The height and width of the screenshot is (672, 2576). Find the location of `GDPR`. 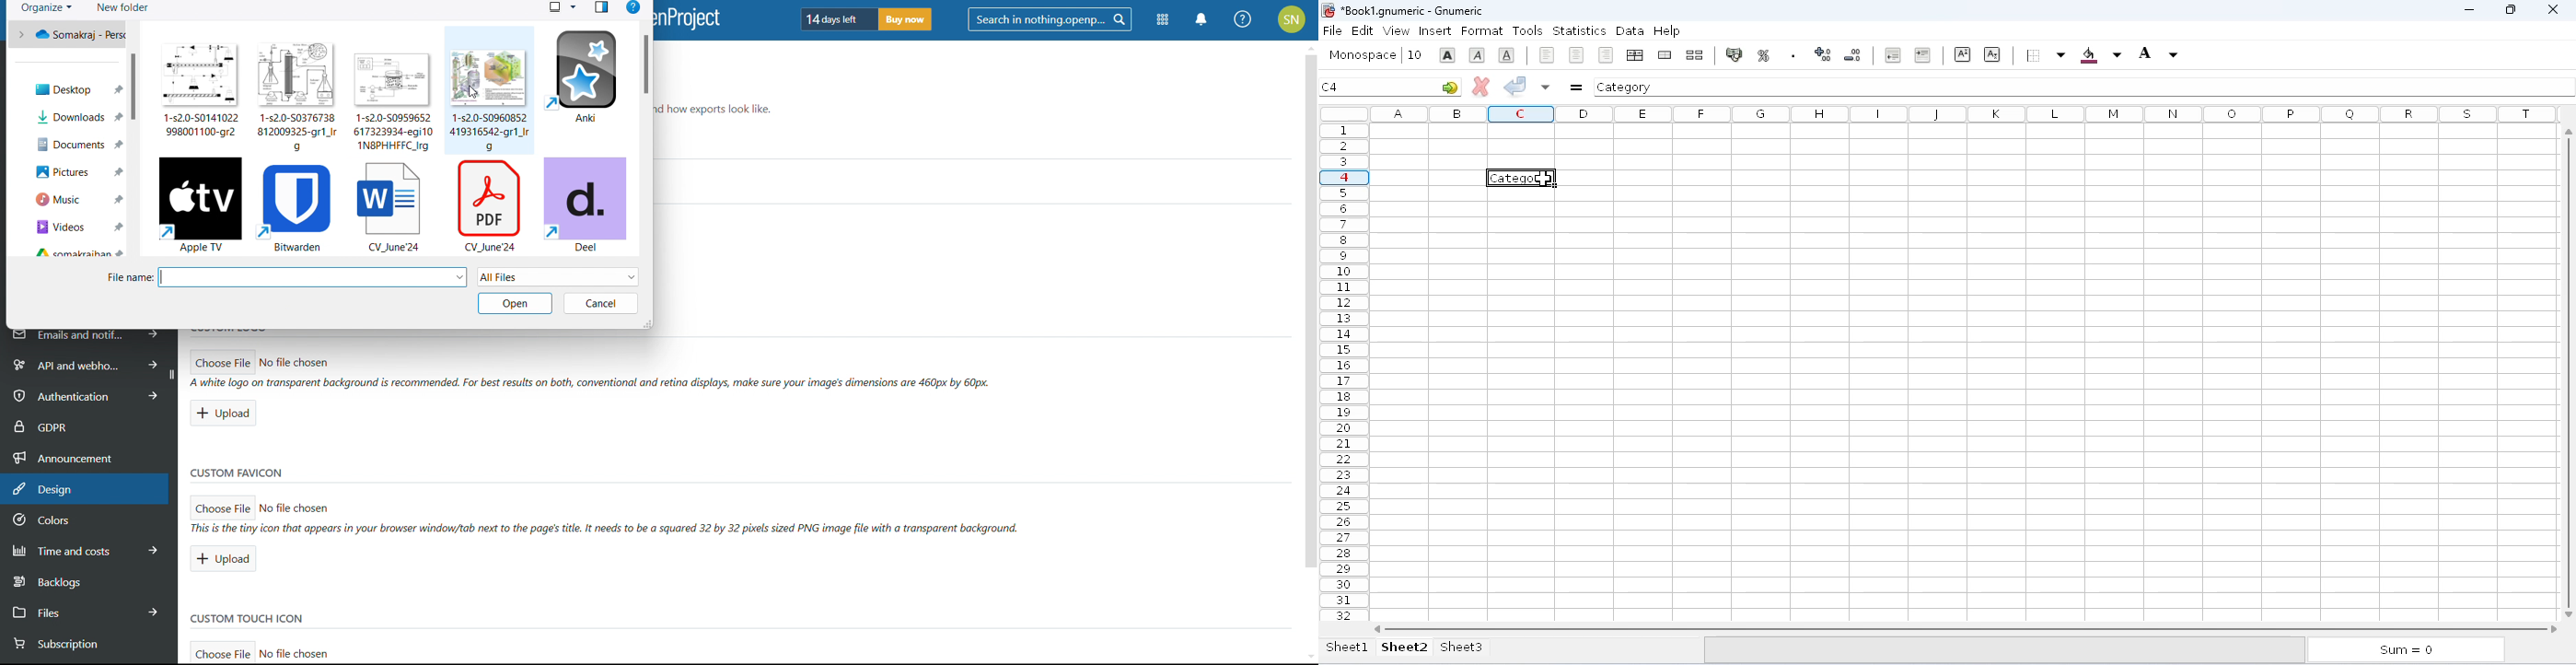

GDPR is located at coordinates (88, 425).